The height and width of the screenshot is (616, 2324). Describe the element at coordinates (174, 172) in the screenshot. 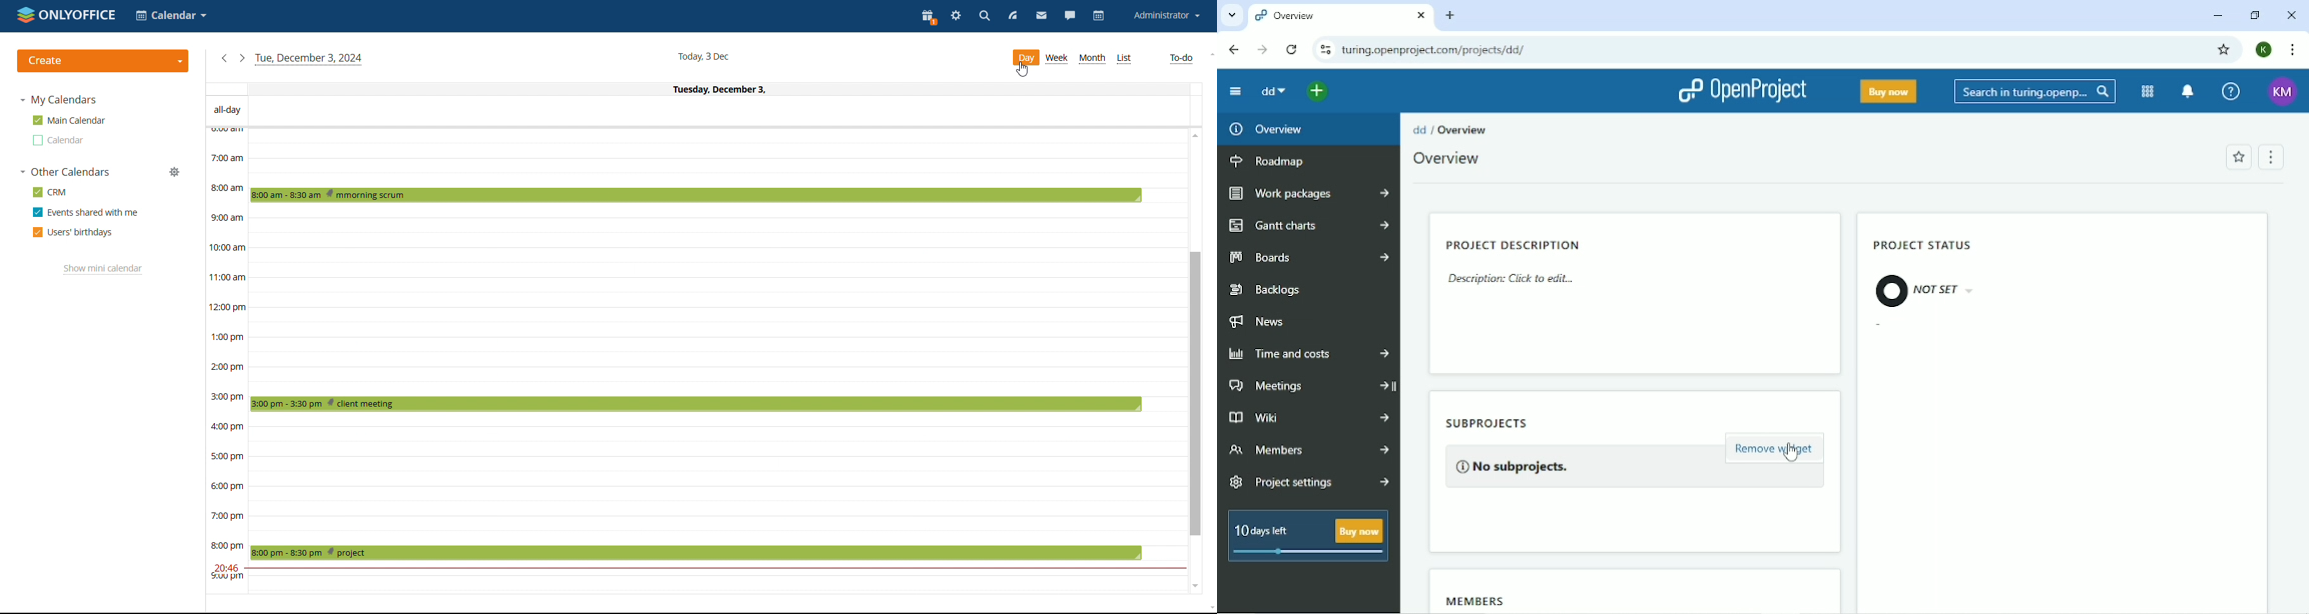

I see `manage` at that location.